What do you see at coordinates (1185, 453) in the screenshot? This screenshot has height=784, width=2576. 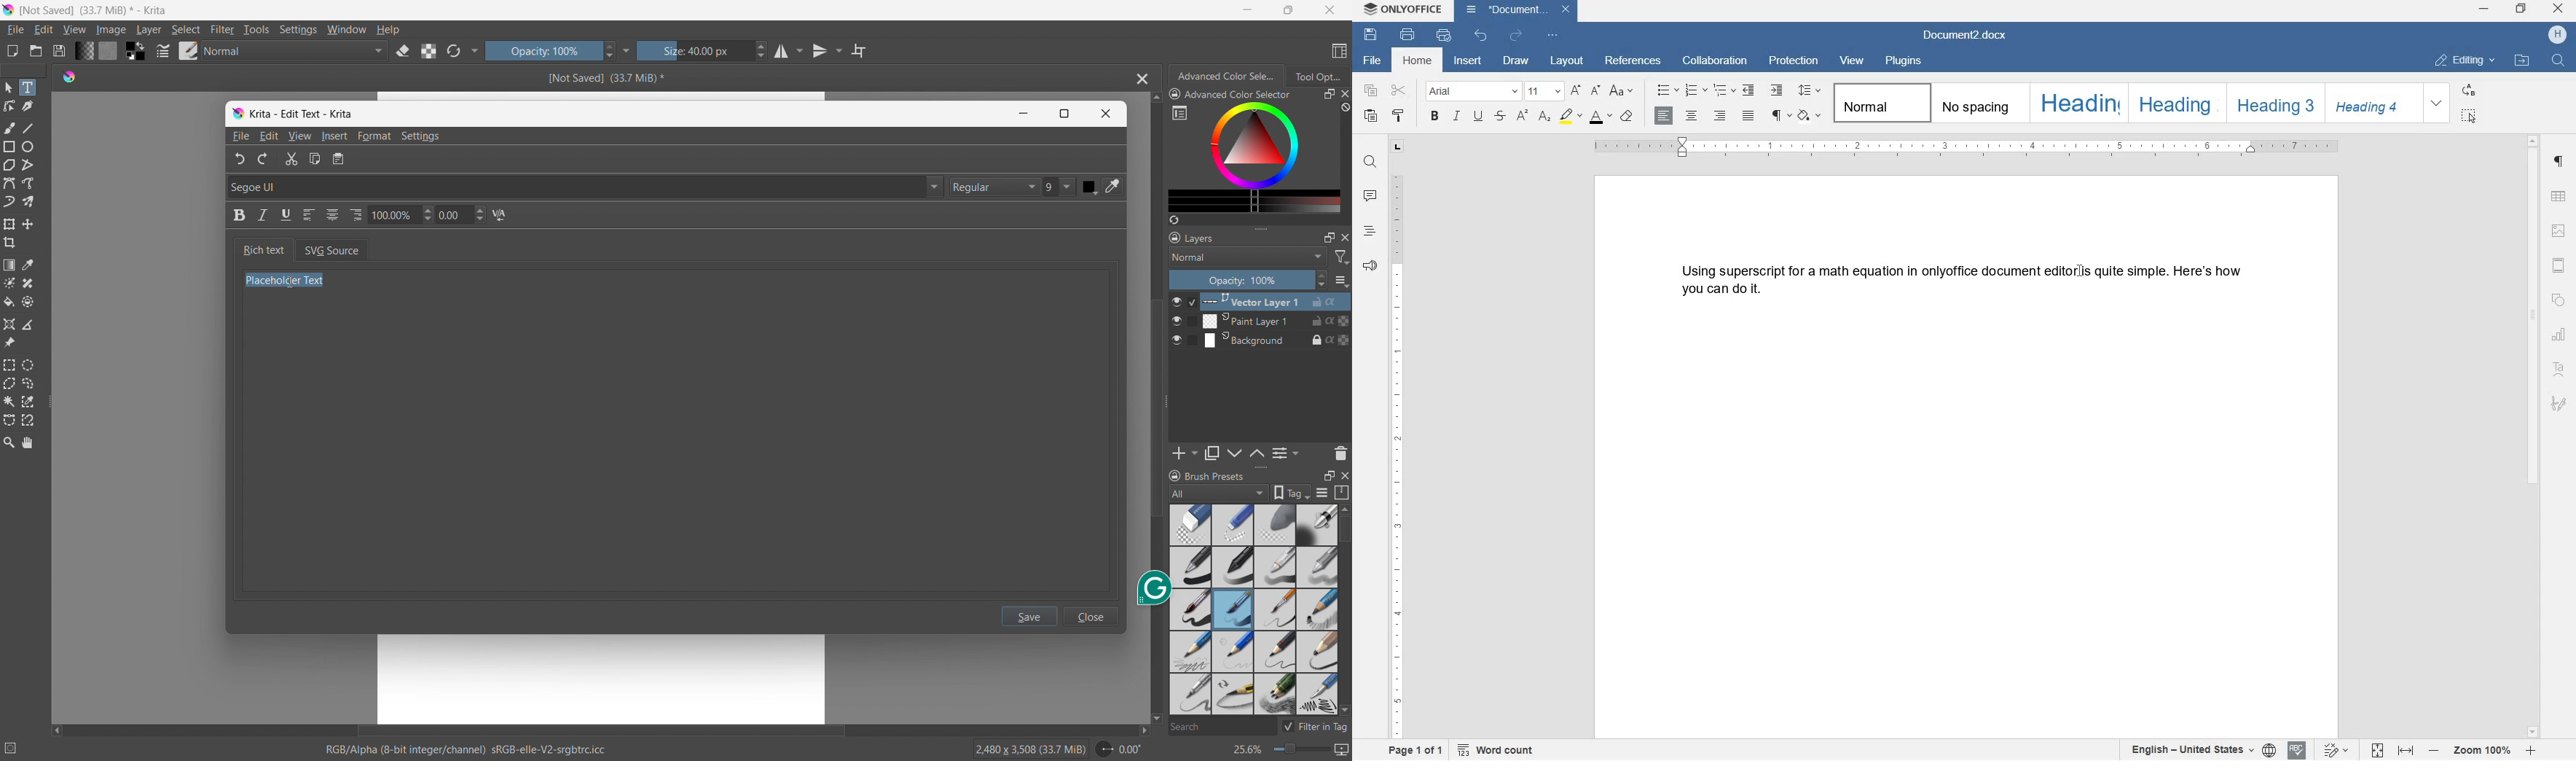 I see `add layer` at bounding box center [1185, 453].